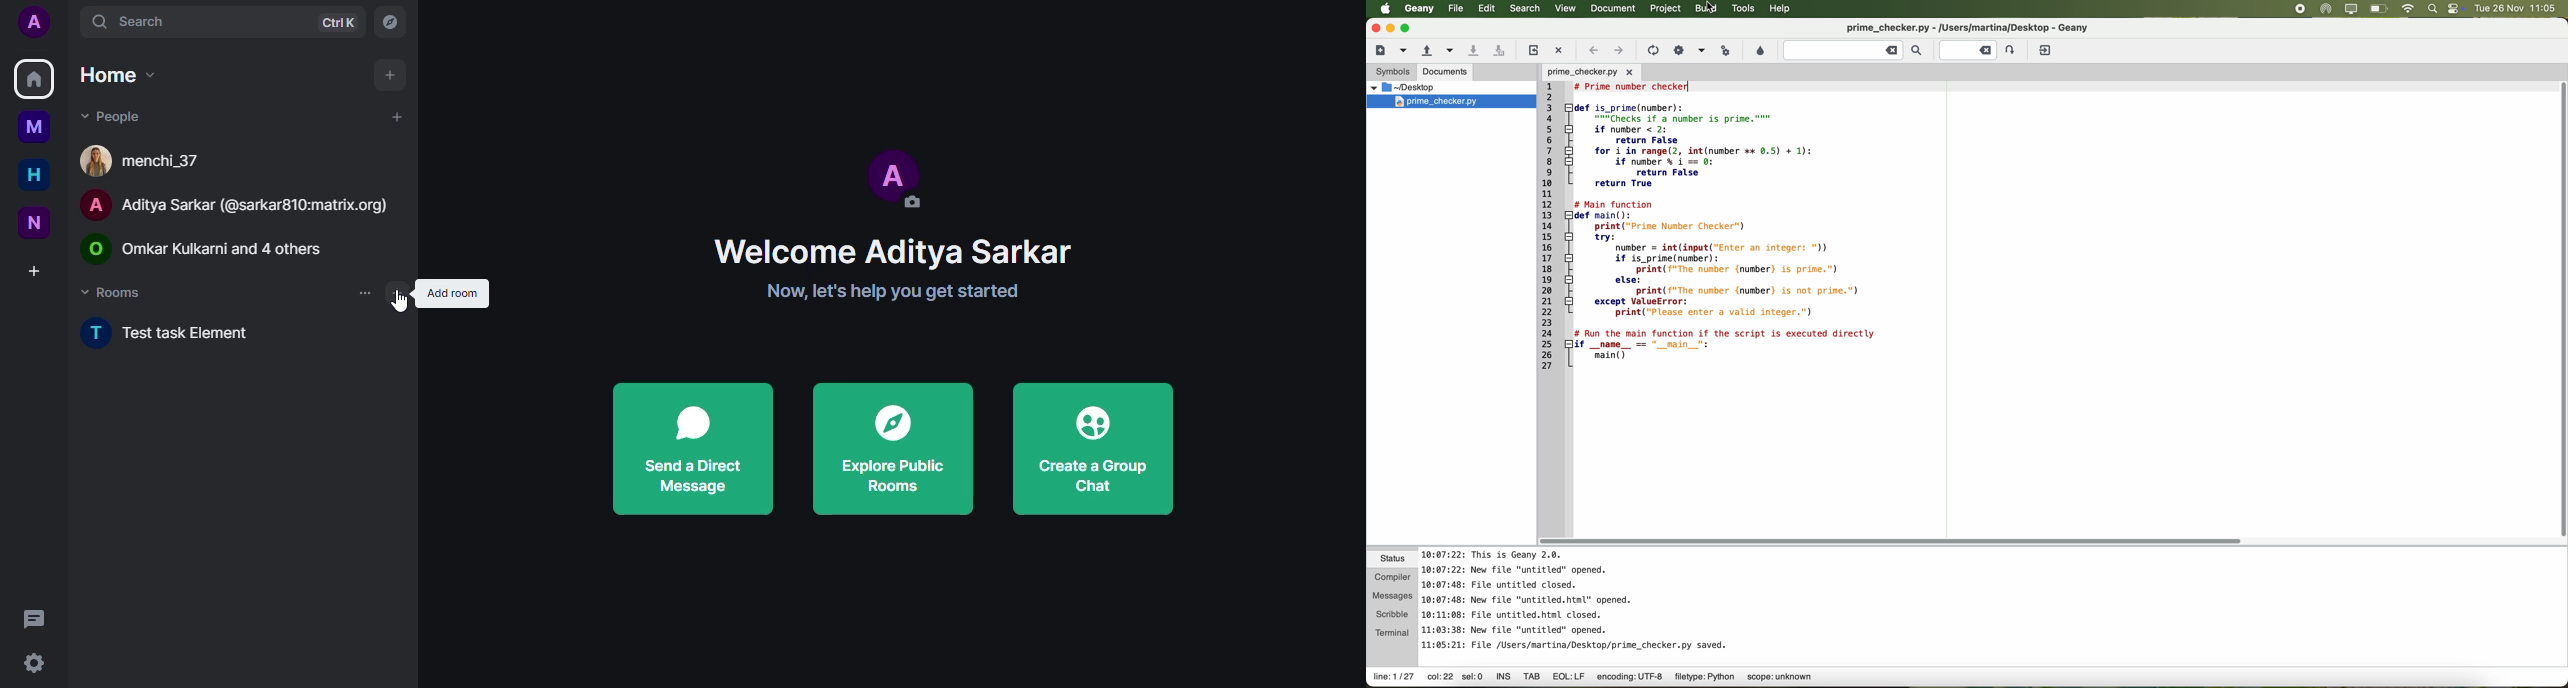  What do you see at coordinates (1393, 633) in the screenshot?
I see `terminal` at bounding box center [1393, 633].